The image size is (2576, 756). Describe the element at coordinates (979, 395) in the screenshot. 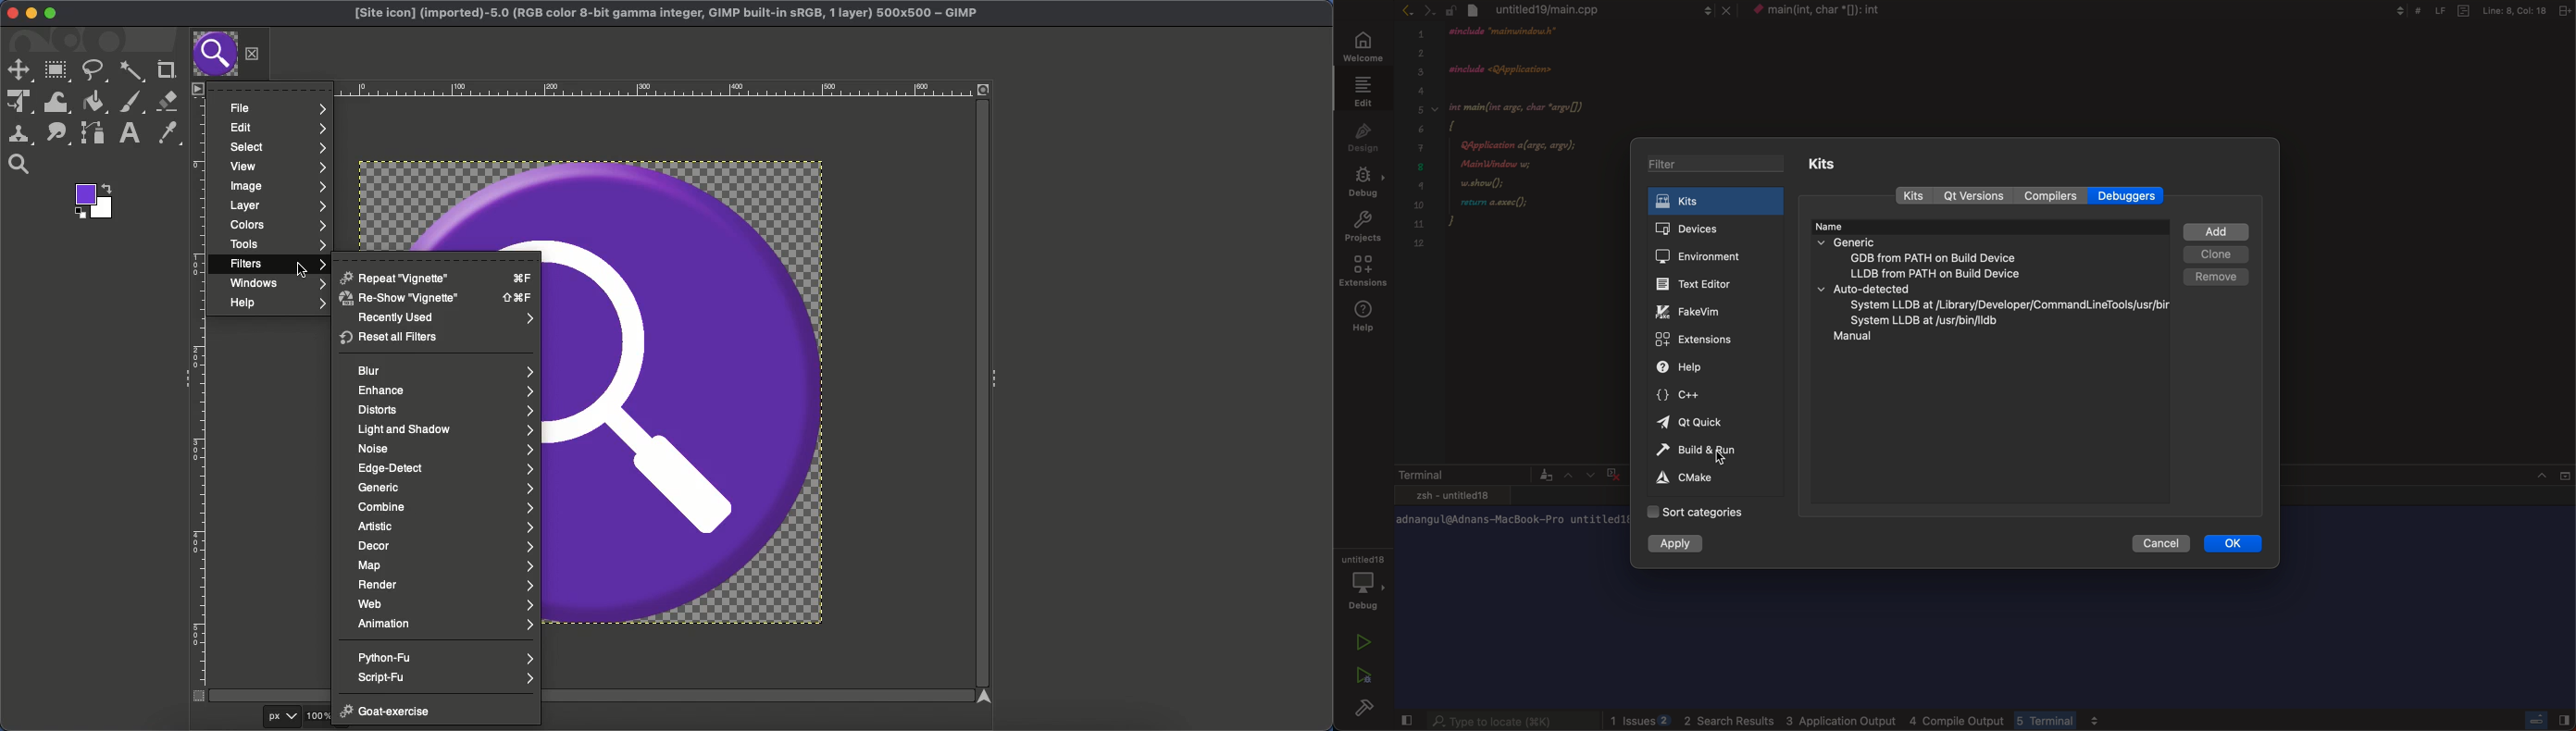

I see `Scroll` at that location.